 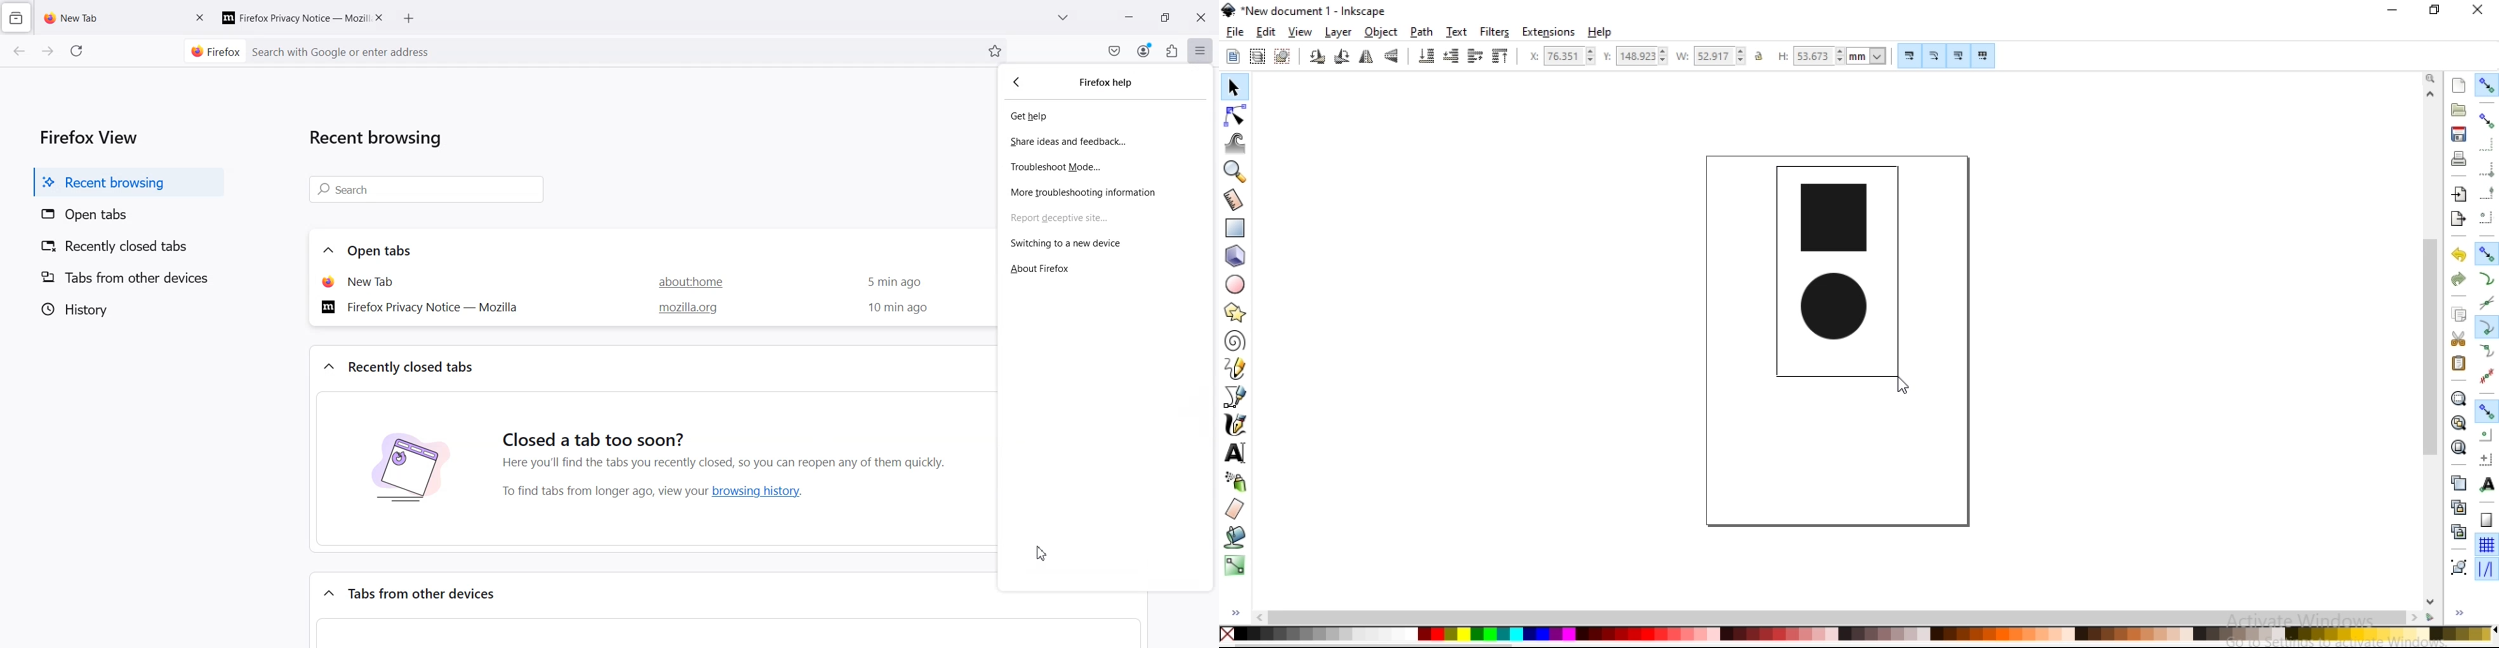 What do you see at coordinates (1020, 83) in the screenshot?
I see `Back` at bounding box center [1020, 83].